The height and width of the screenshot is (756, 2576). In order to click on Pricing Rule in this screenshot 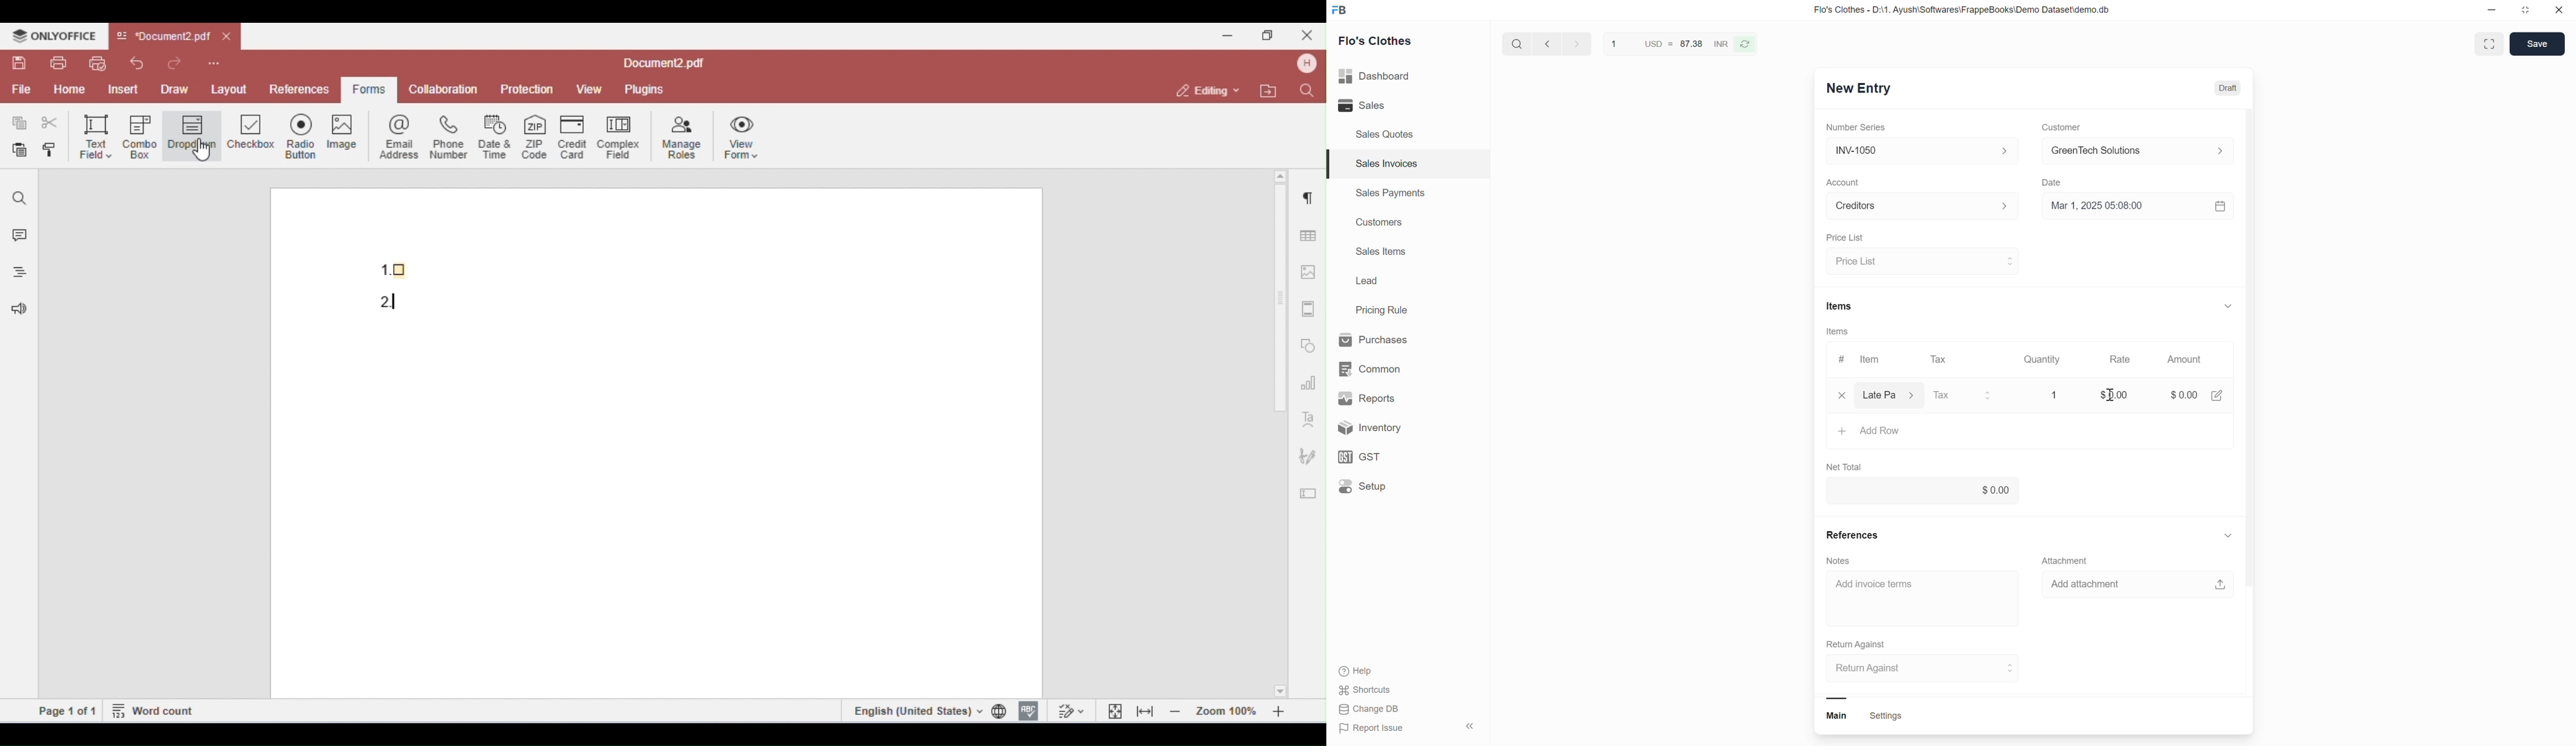, I will do `click(1383, 310)`.